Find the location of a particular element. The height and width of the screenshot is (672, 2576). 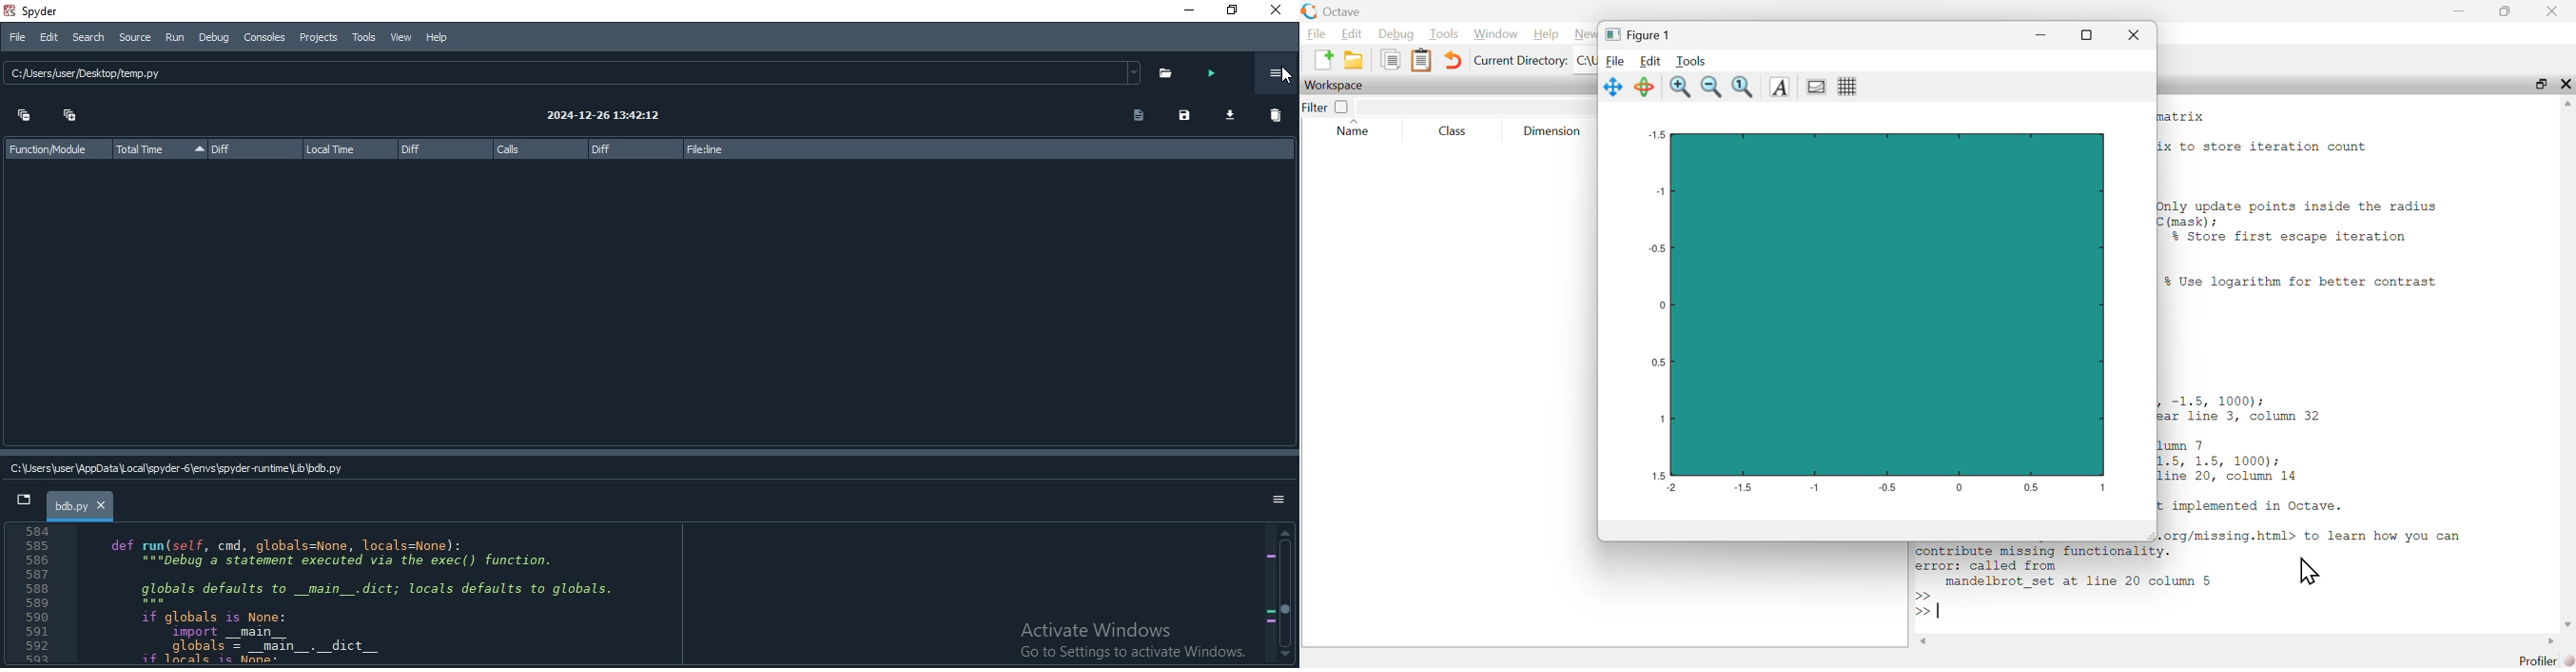

File  is located at coordinates (17, 35).